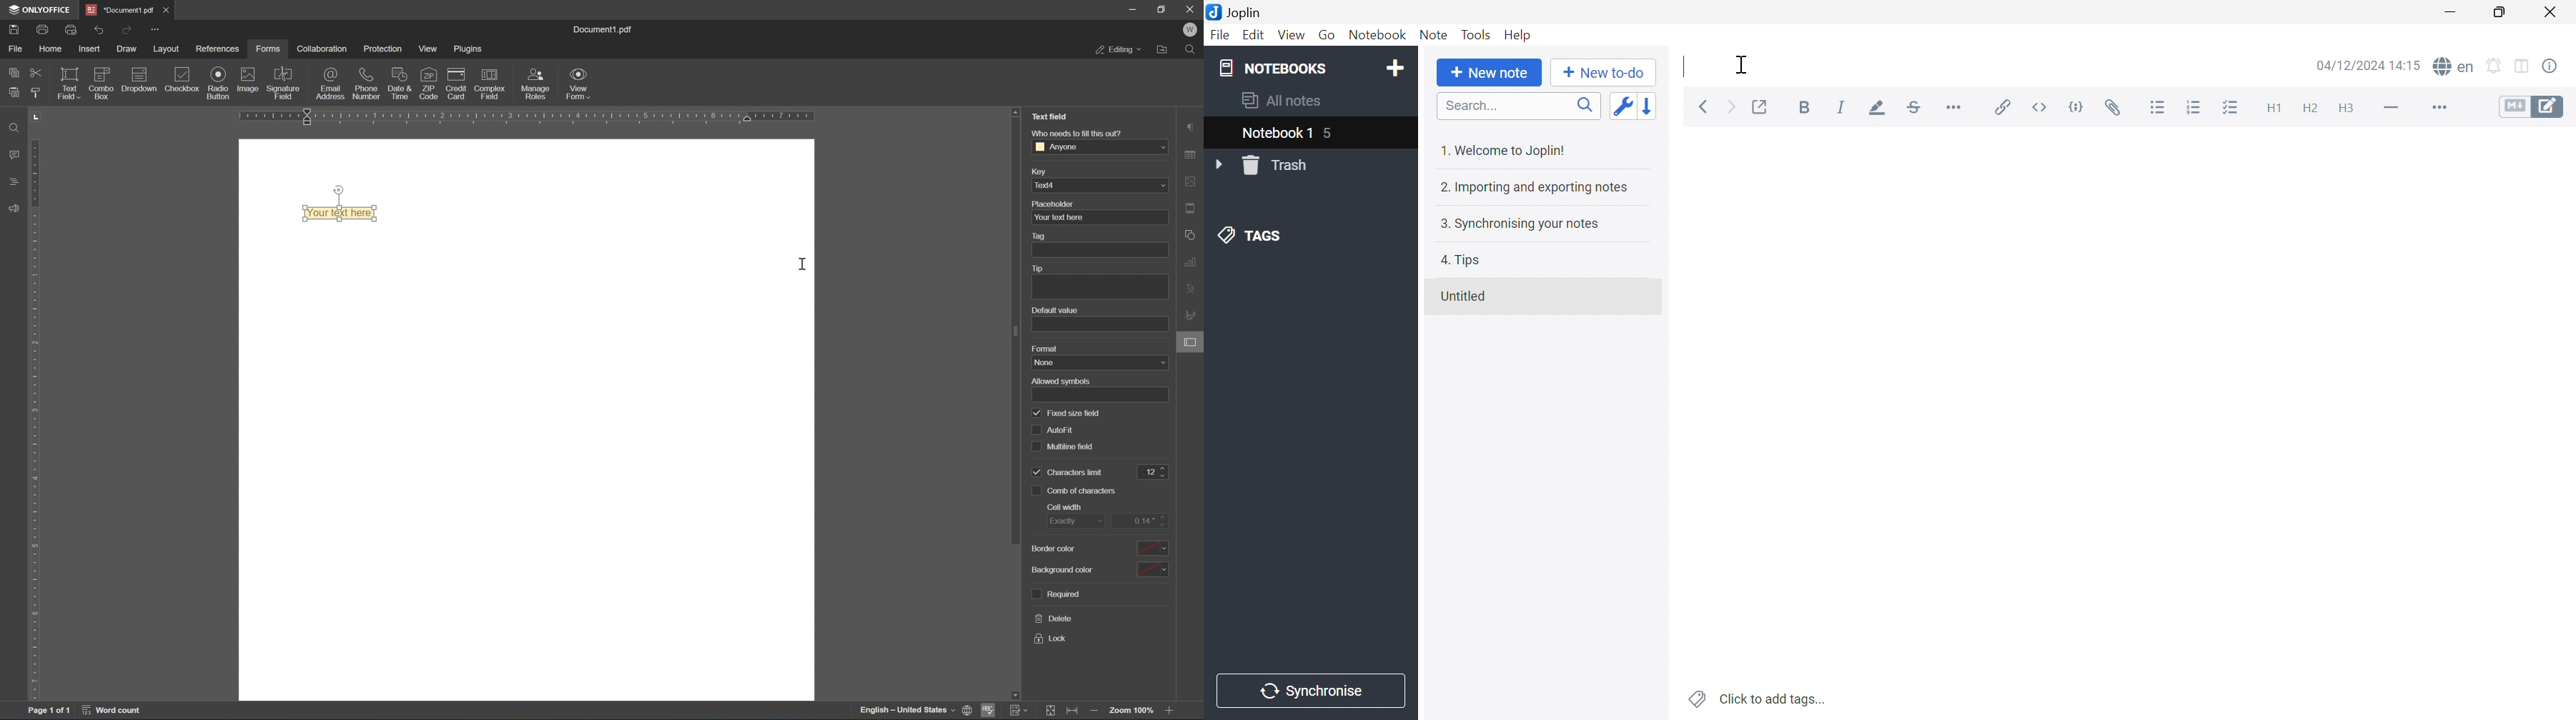 Image resolution: width=2576 pixels, height=728 pixels. What do you see at coordinates (1045, 348) in the screenshot?
I see `format` at bounding box center [1045, 348].